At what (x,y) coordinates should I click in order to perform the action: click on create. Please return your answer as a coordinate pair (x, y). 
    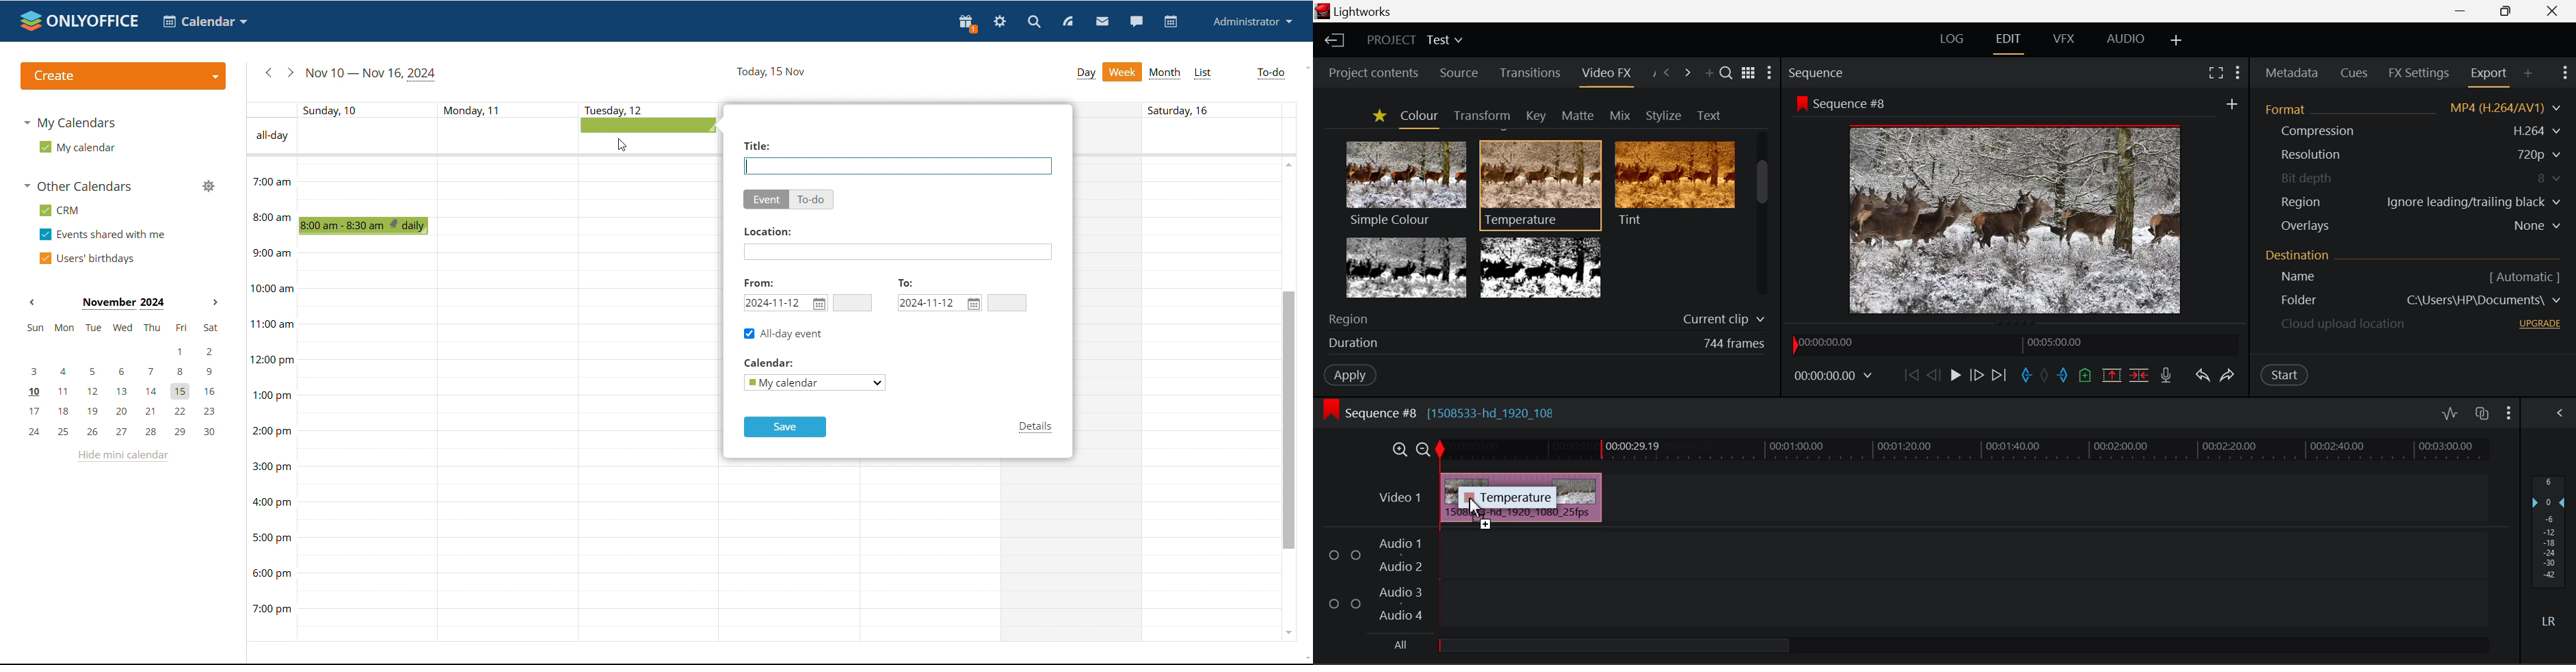
    Looking at the image, I should click on (120, 74).